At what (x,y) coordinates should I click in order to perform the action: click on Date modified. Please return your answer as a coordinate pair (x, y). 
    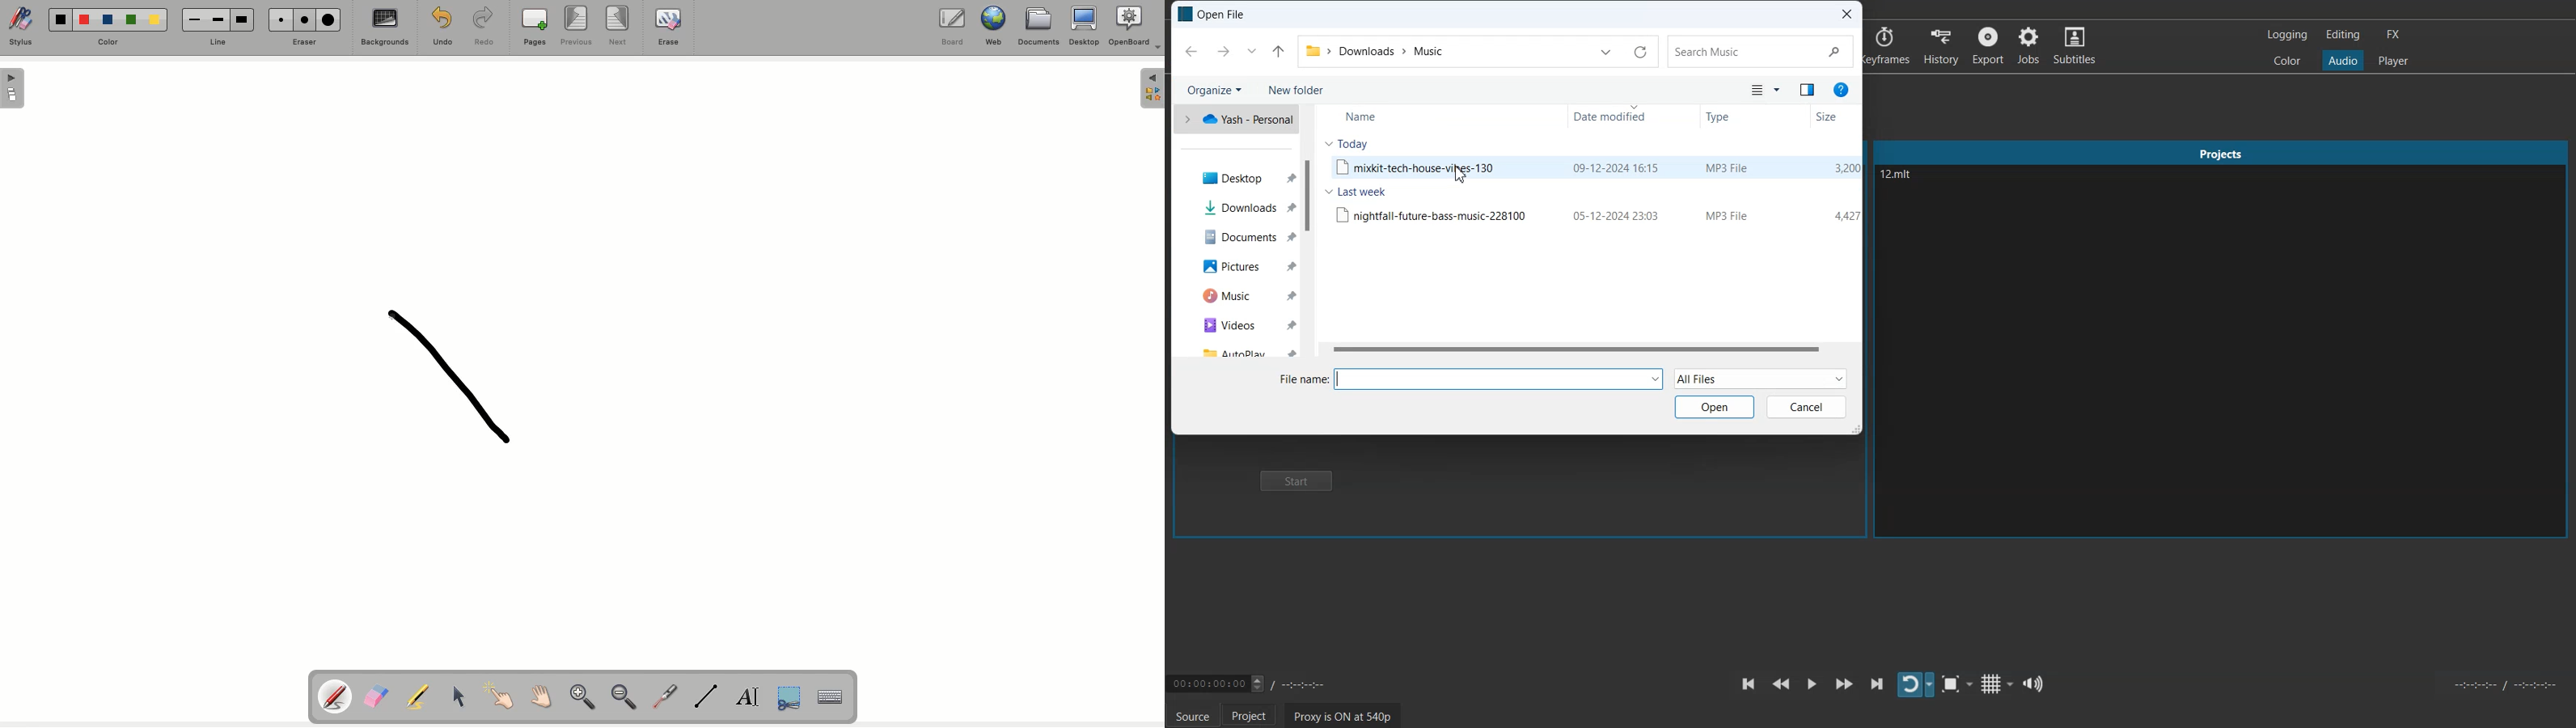
    Looking at the image, I should click on (1612, 116).